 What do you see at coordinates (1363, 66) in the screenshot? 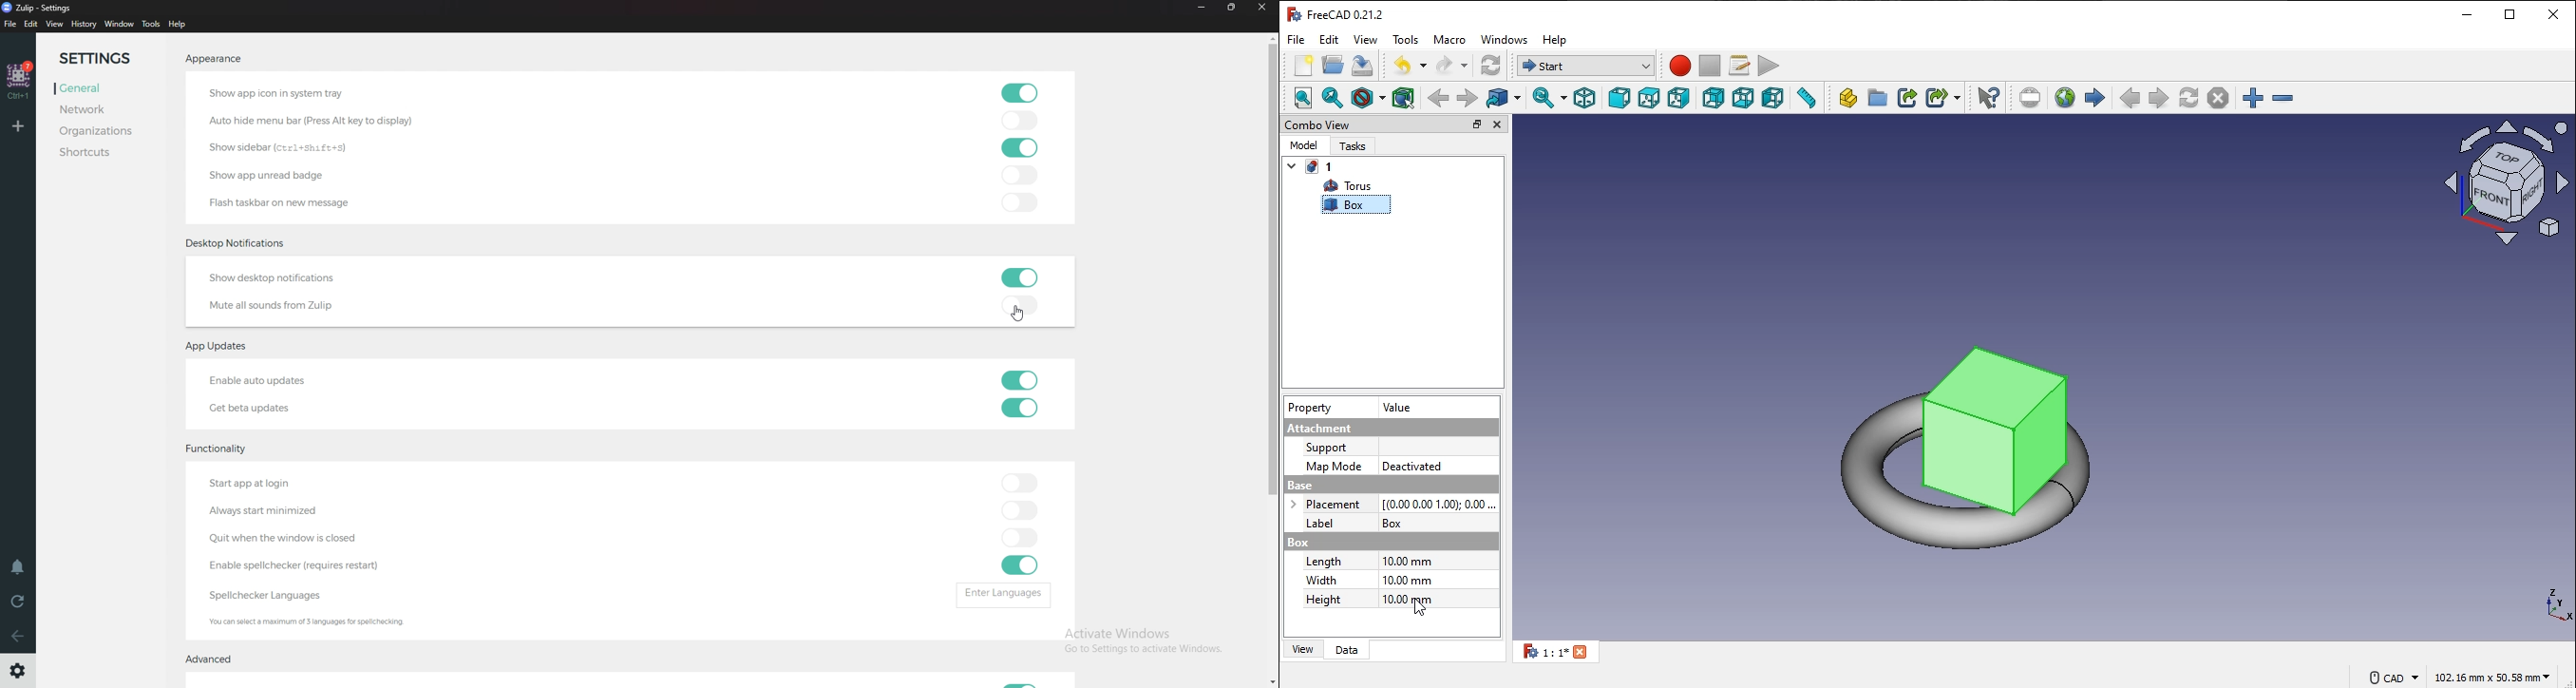
I see `save file` at bounding box center [1363, 66].